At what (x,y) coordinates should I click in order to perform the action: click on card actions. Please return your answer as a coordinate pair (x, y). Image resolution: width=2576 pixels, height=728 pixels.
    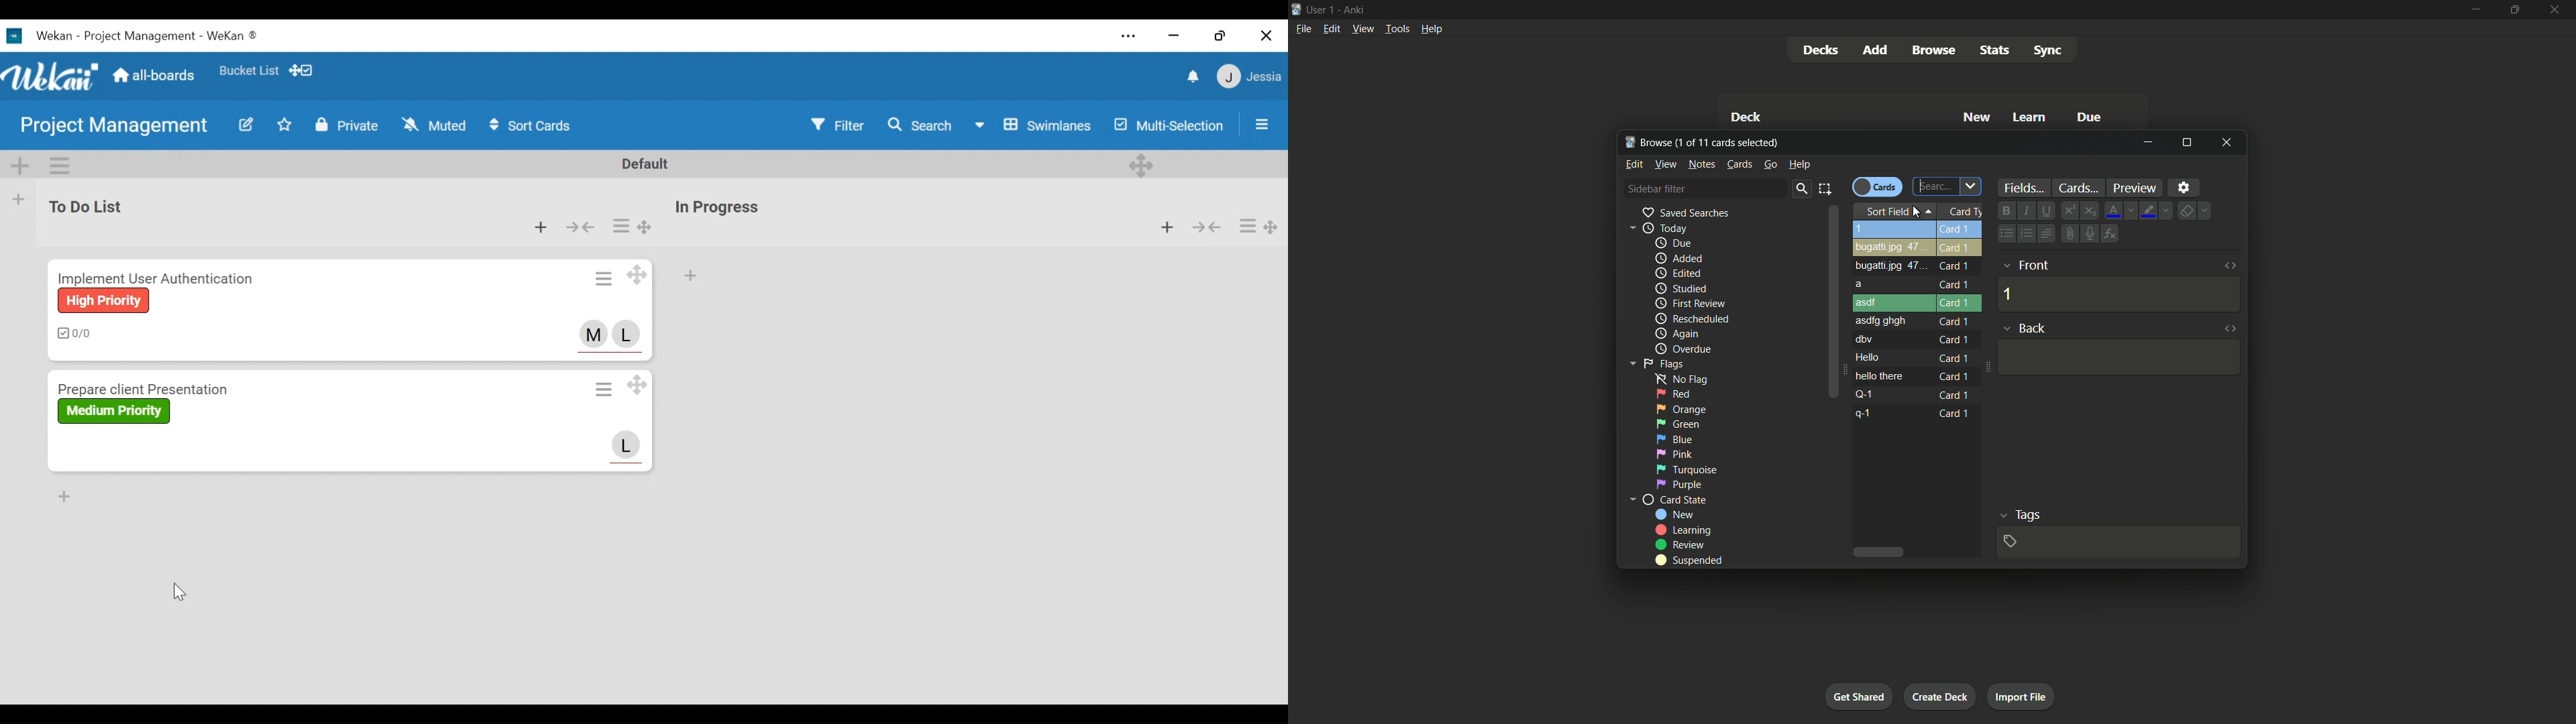
    Looking at the image, I should click on (621, 225).